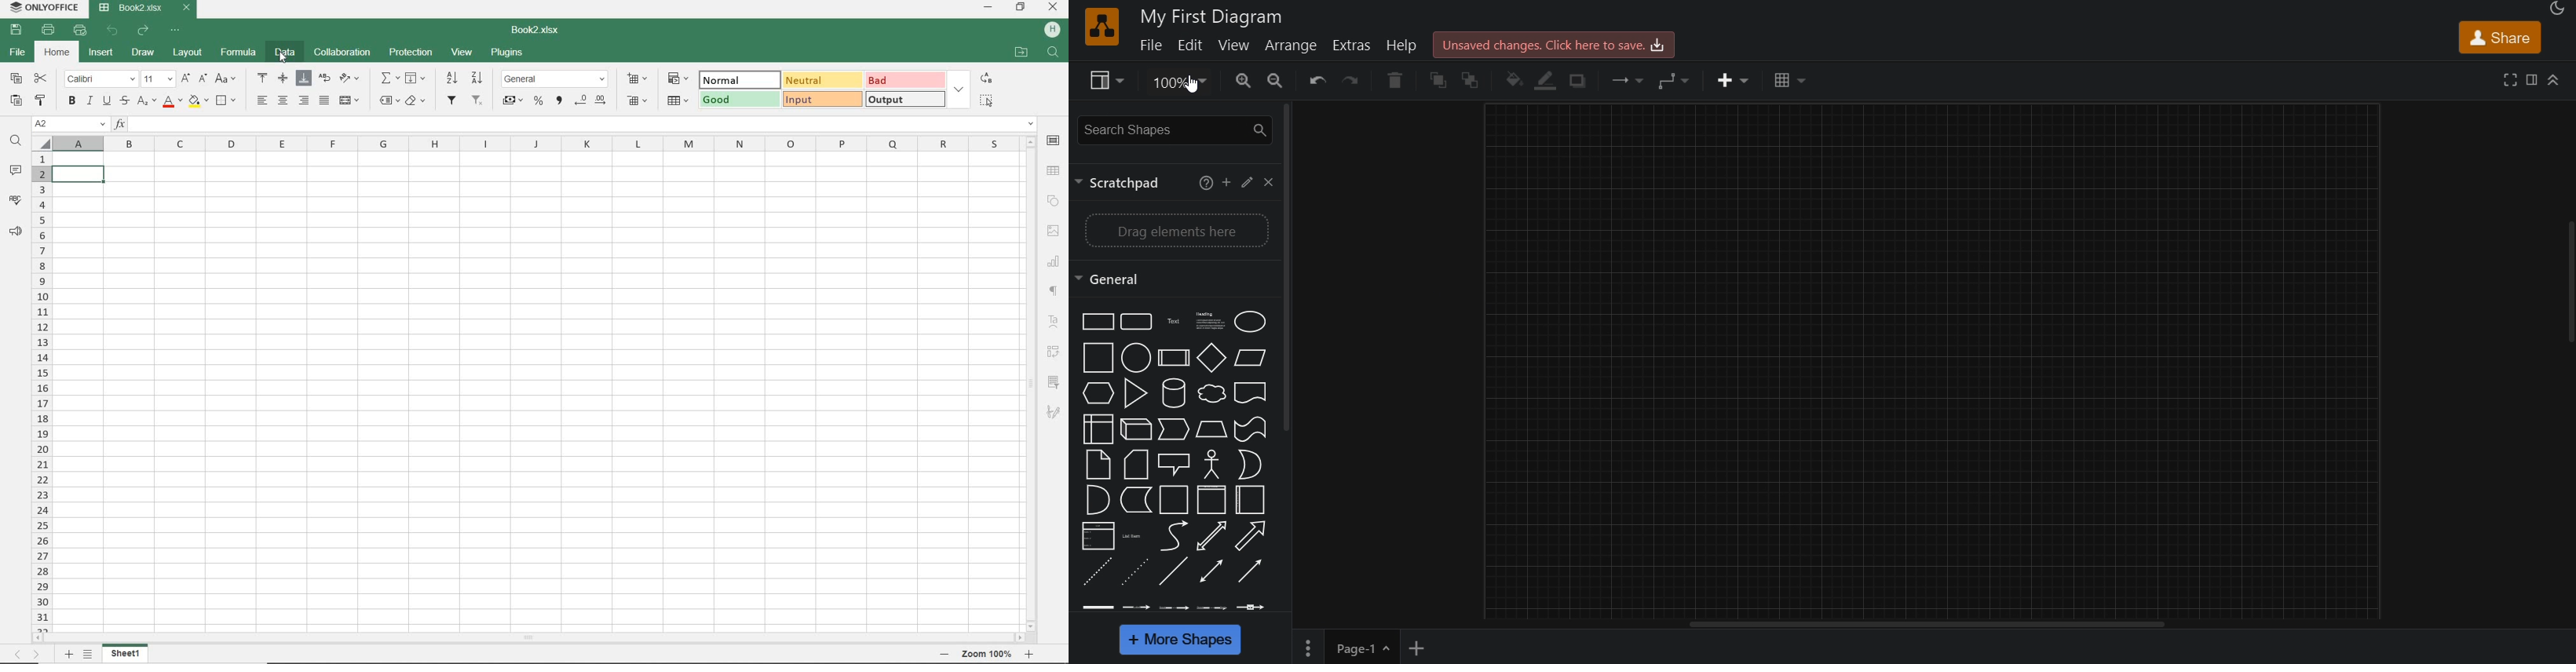  I want to click on , so click(1193, 87).